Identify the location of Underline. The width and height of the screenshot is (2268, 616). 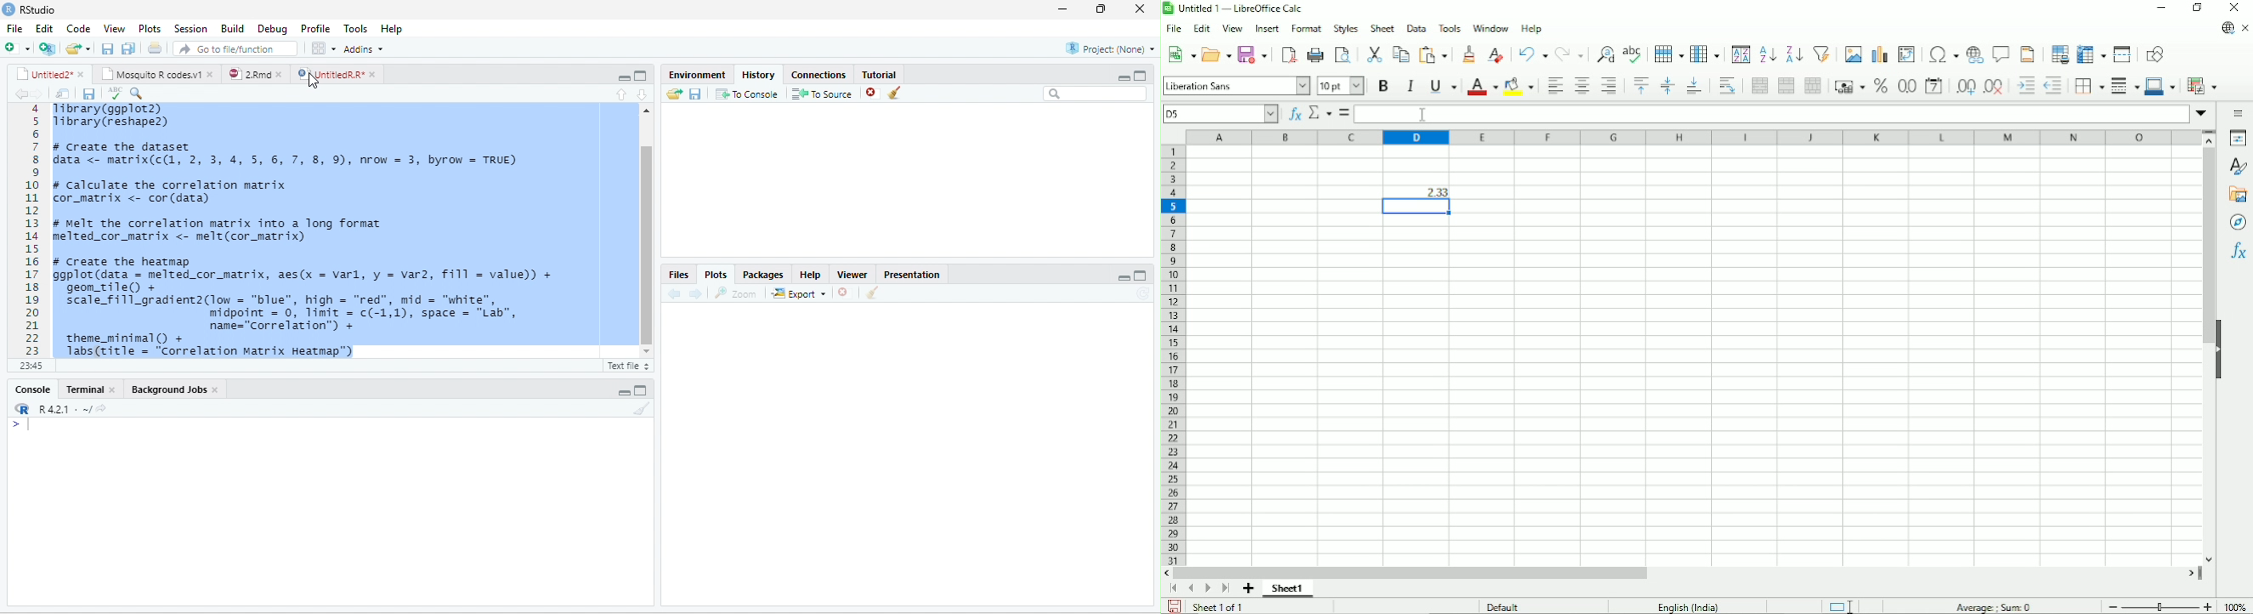
(1444, 86).